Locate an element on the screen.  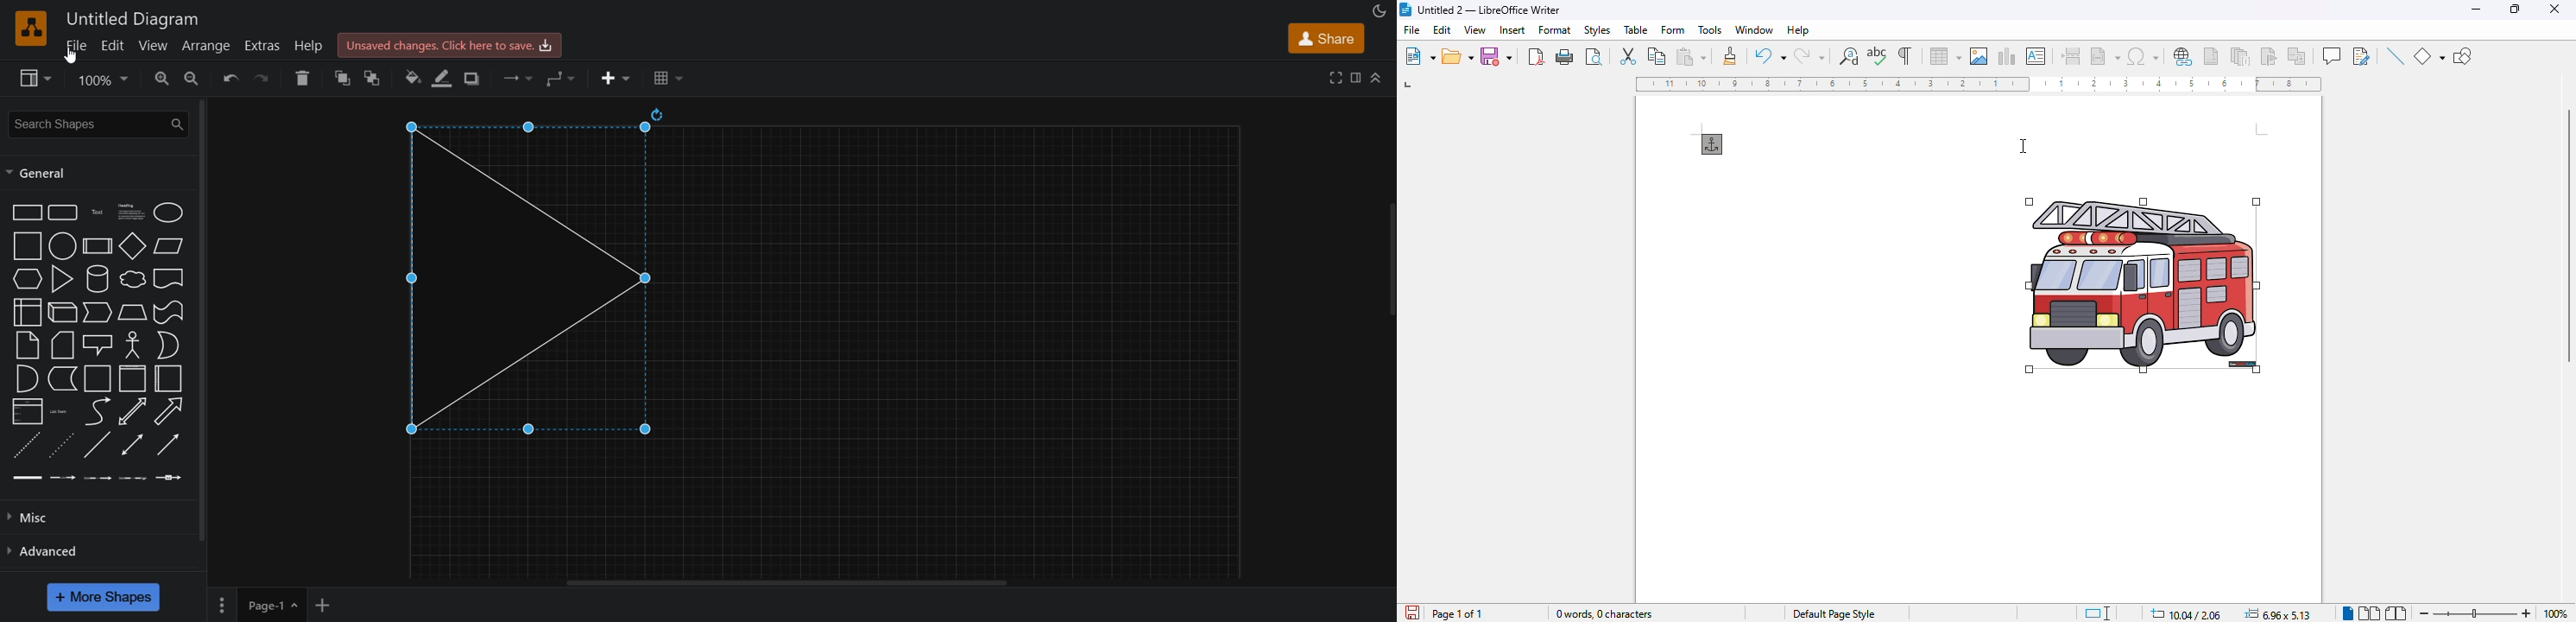
save is located at coordinates (1496, 55).